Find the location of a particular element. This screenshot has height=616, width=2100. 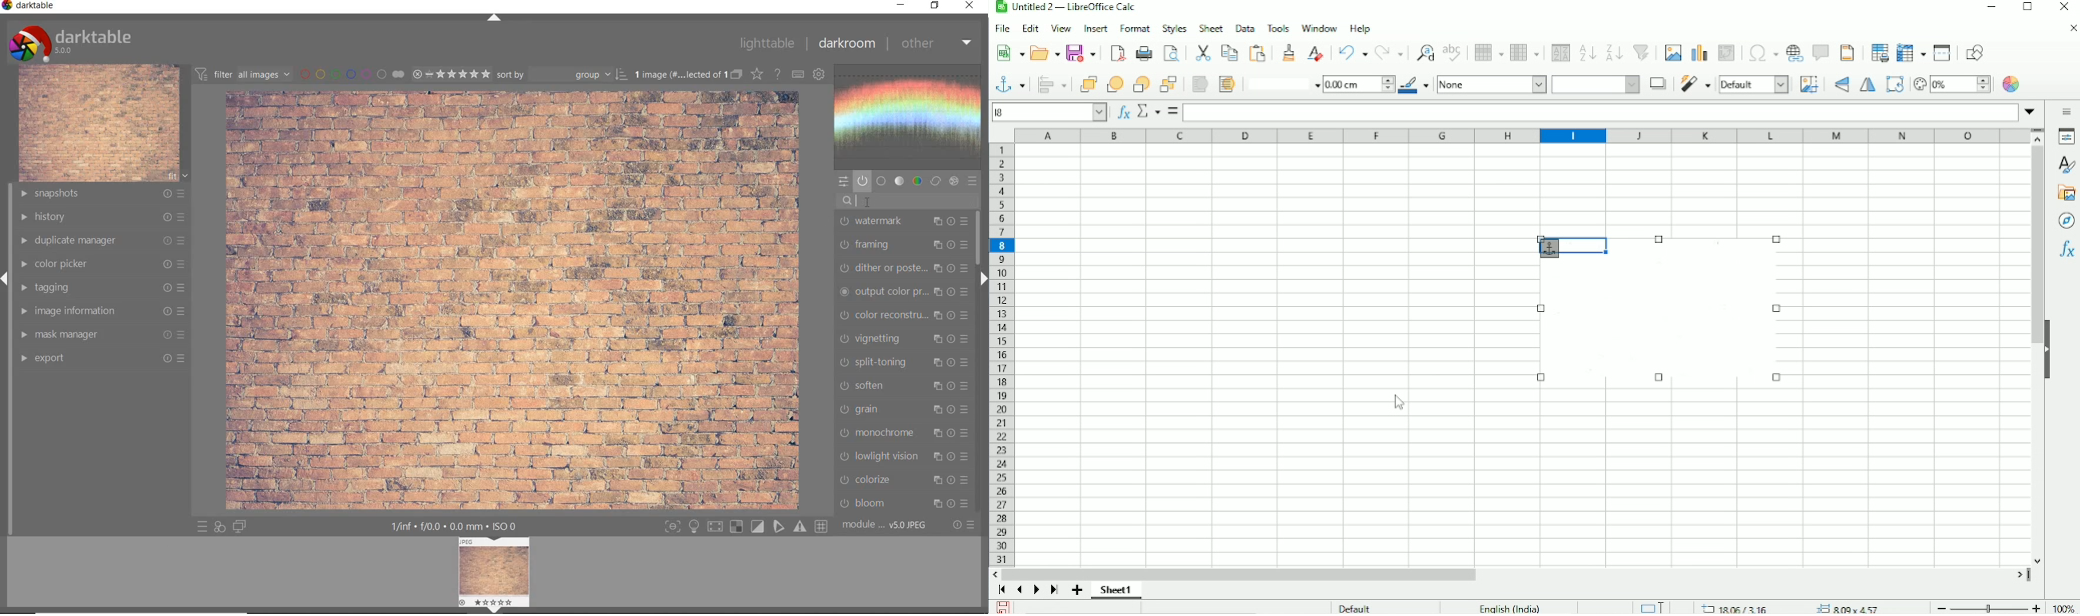

darktable is located at coordinates (30, 6).